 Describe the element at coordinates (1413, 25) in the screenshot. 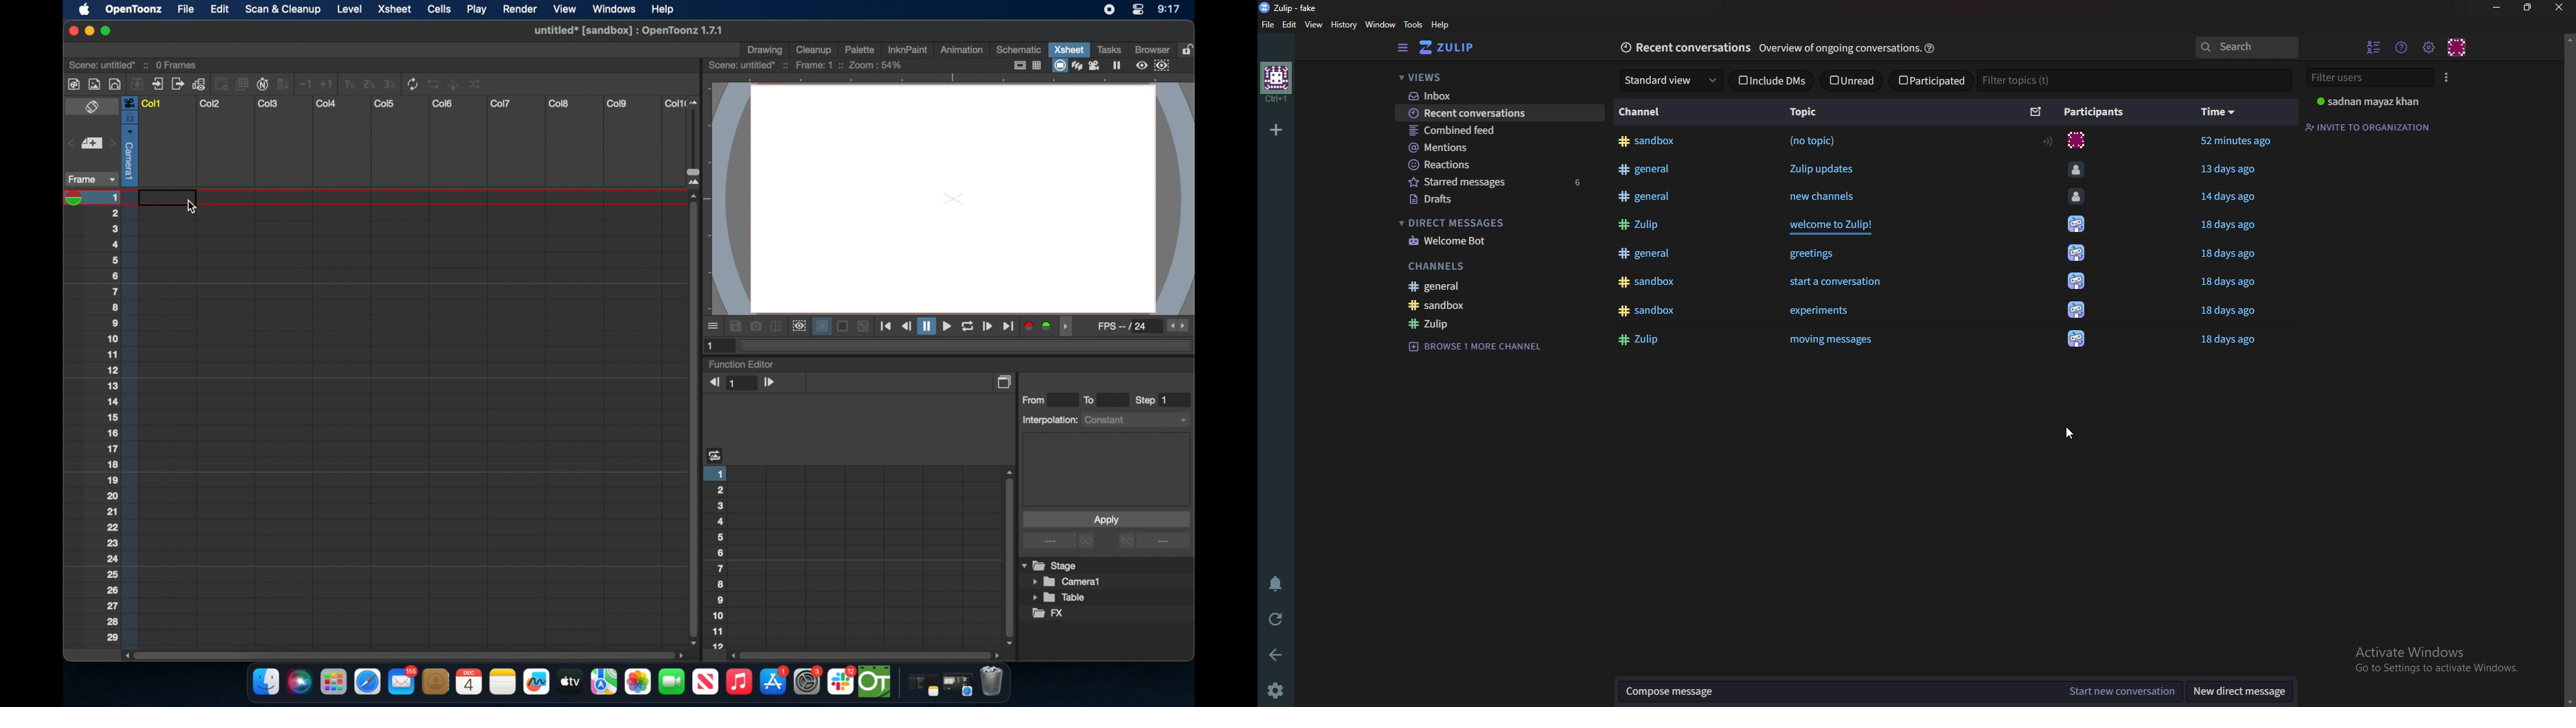

I see `Tools` at that location.